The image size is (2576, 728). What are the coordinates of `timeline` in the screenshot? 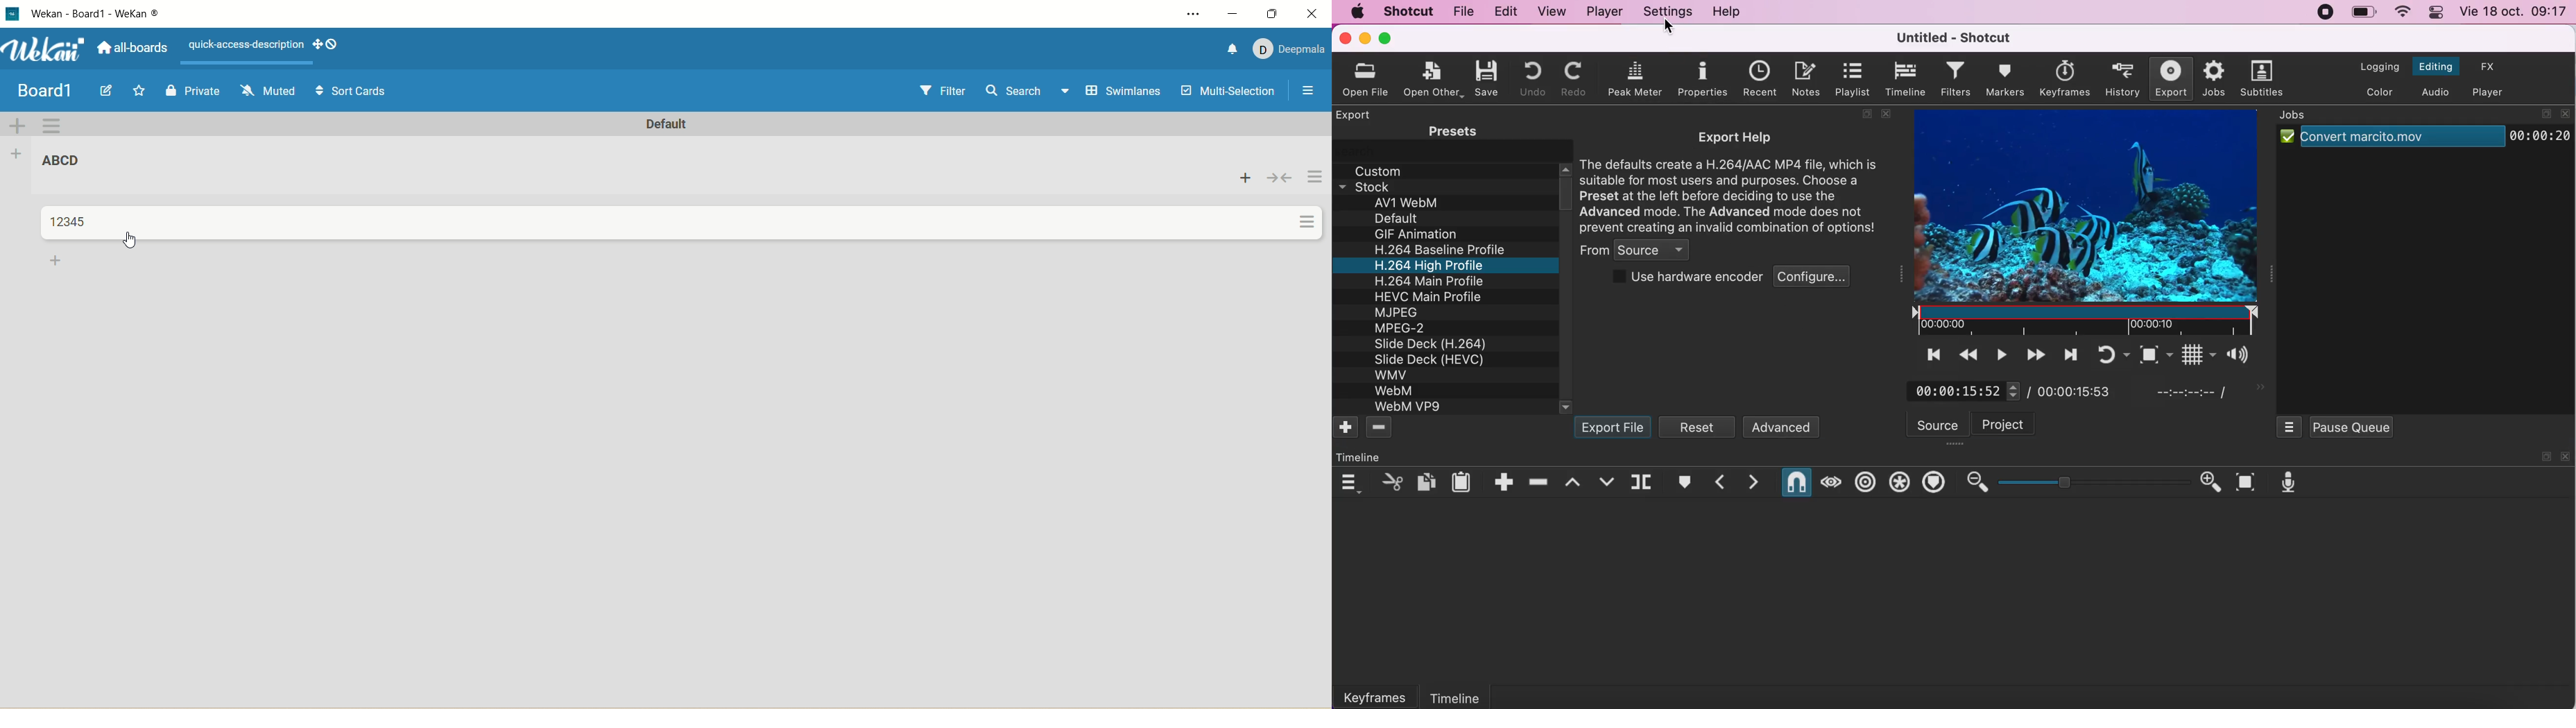 It's located at (1905, 79).